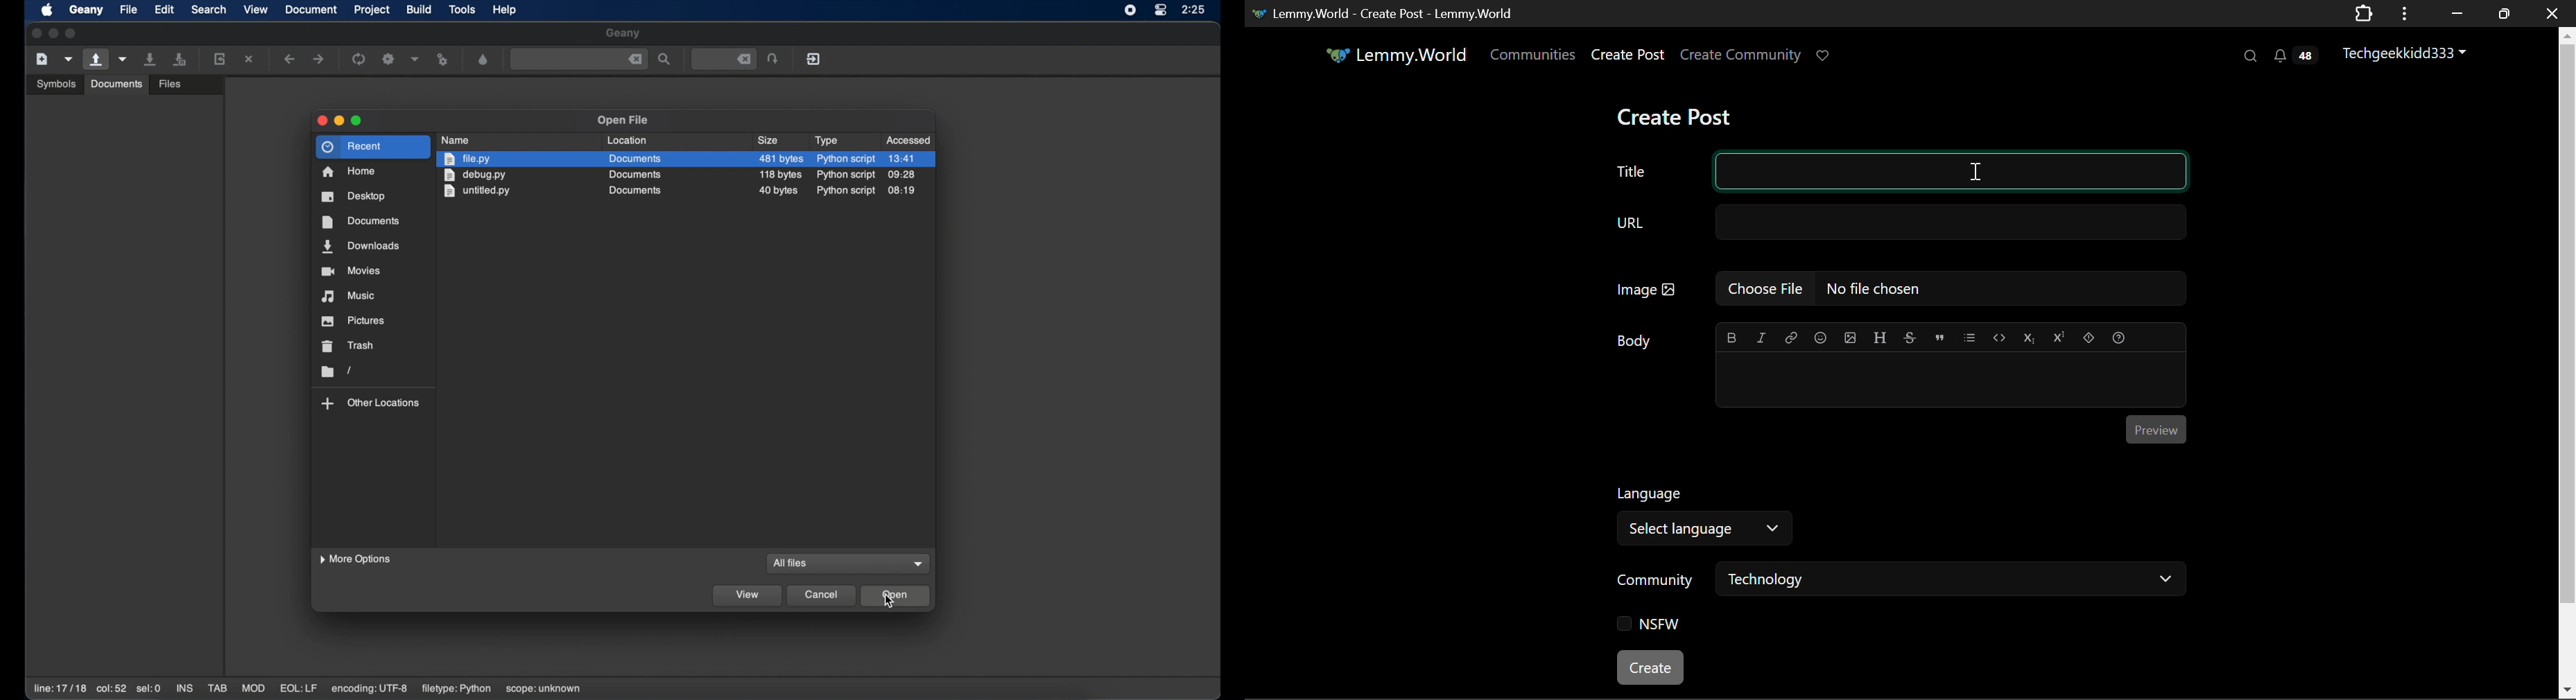 The image size is (2576, 700). I want to click on Communities, so click(1533, 57).